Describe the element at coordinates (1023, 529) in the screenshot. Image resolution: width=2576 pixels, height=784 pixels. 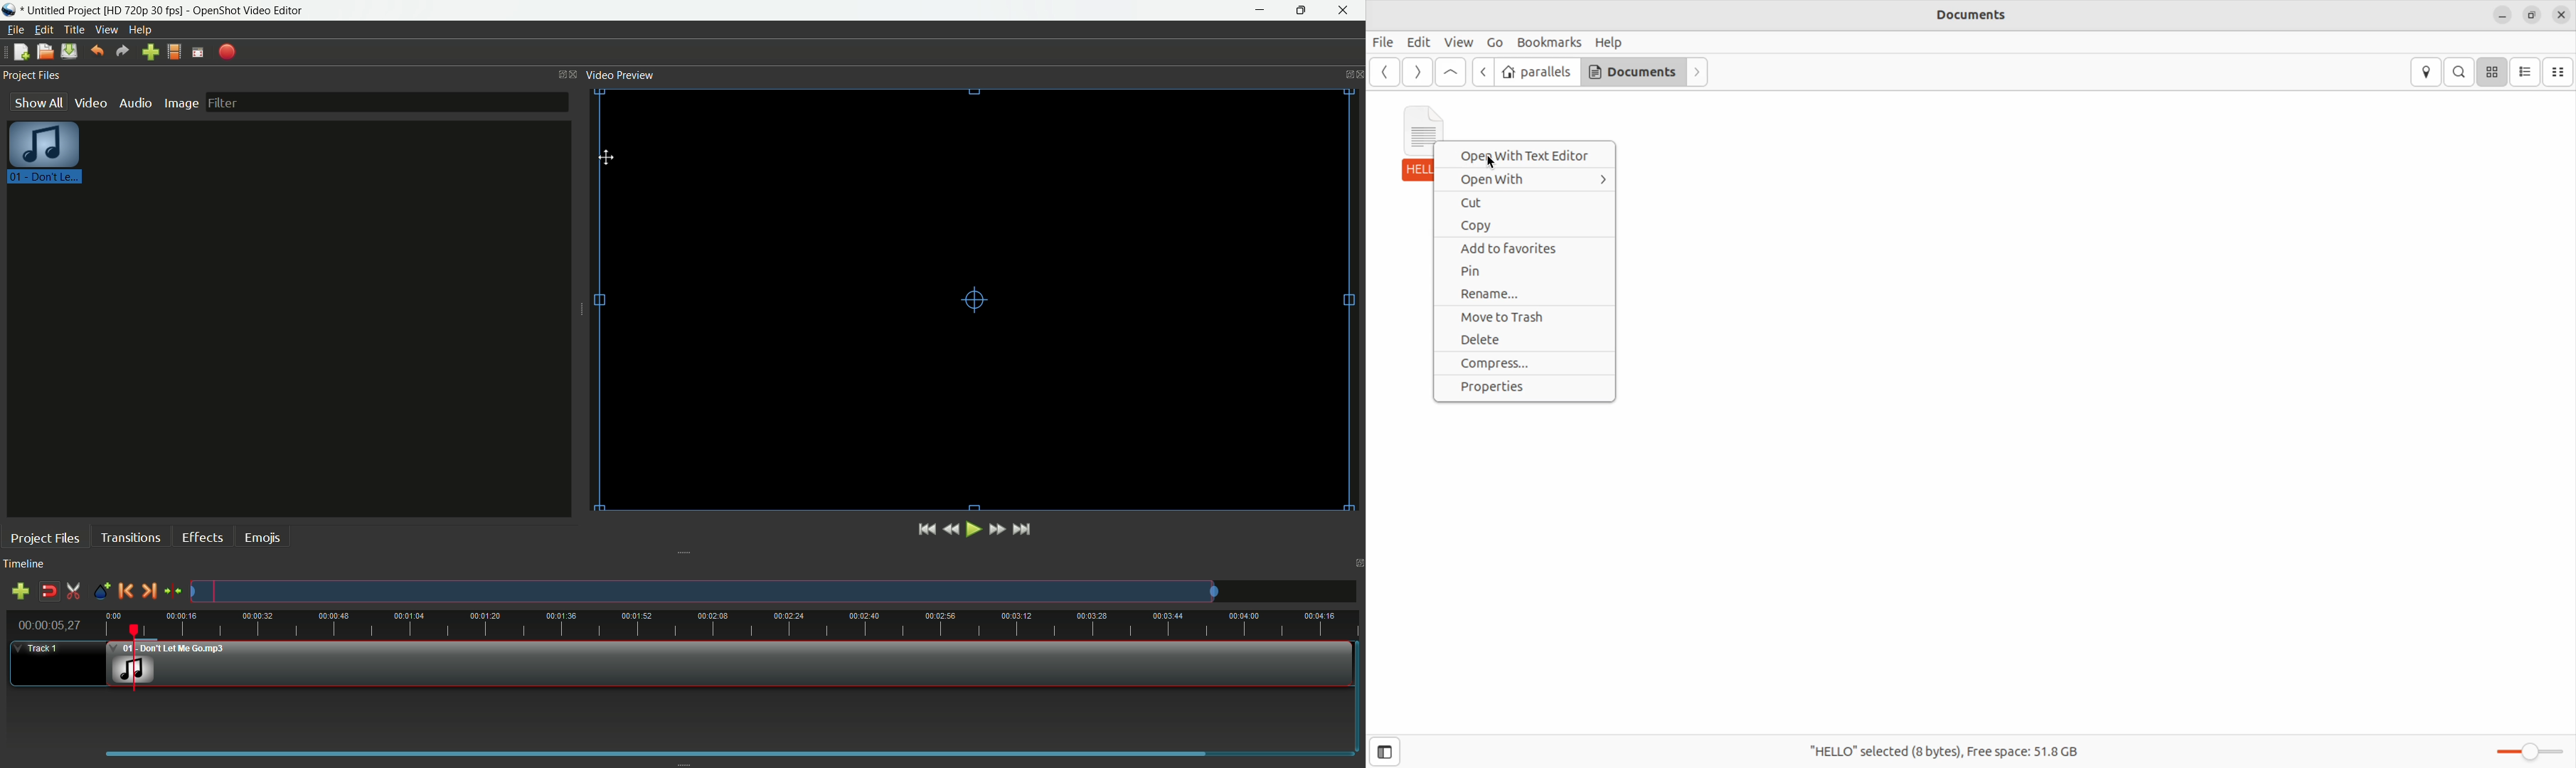
I see `jump to end` at that location.